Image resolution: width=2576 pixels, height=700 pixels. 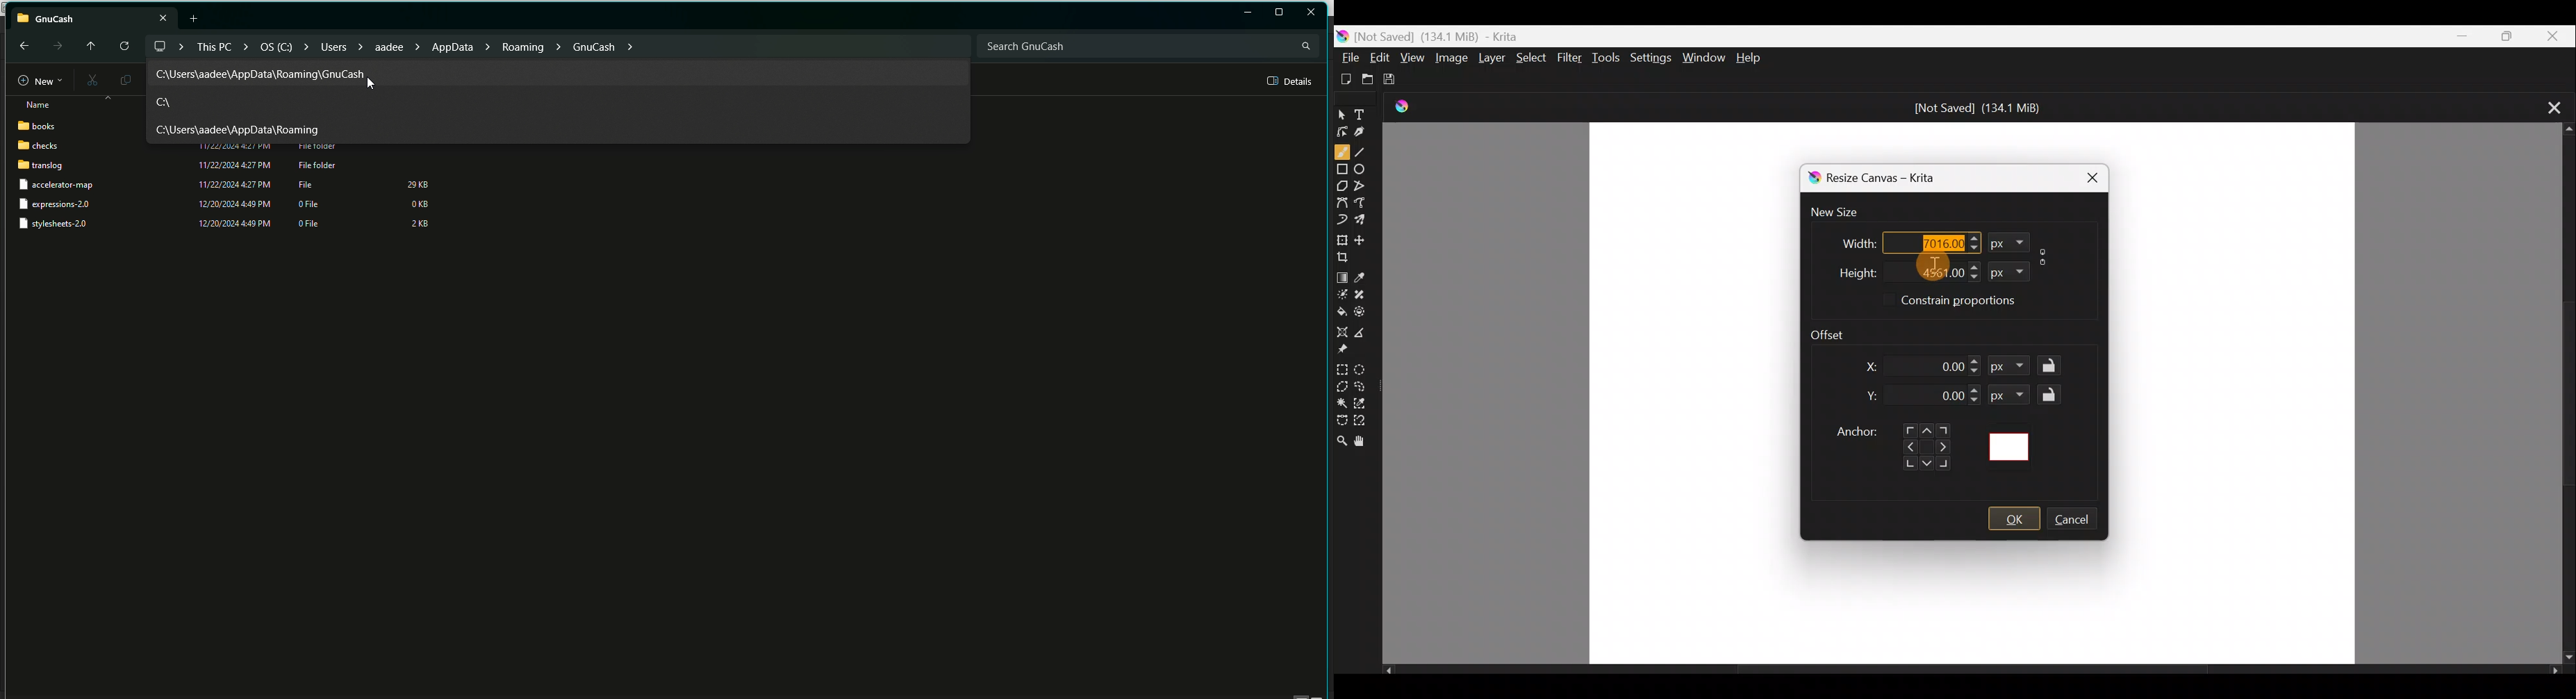 What do you see at coordinates (1868, 396) in the screenshot?
I see `Y dimension` at bounding box center [1868, 396].